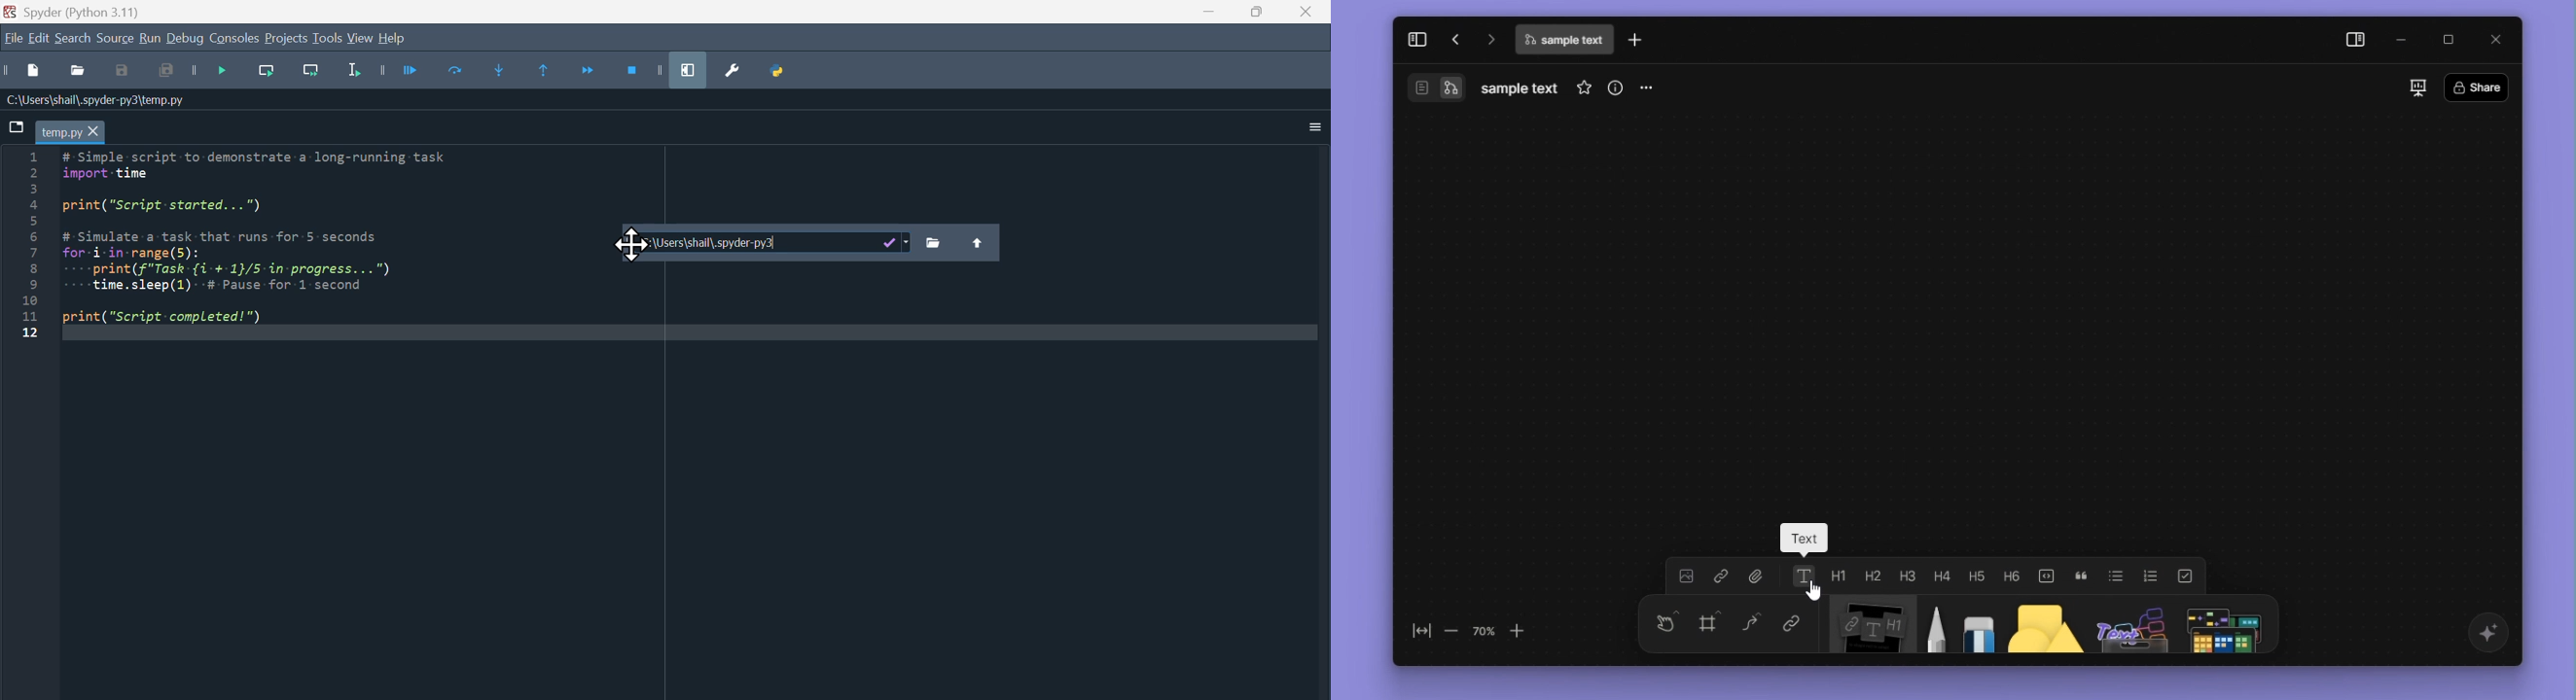 The image size is (2576, 700). I want to click on Run, so click(149, 39).